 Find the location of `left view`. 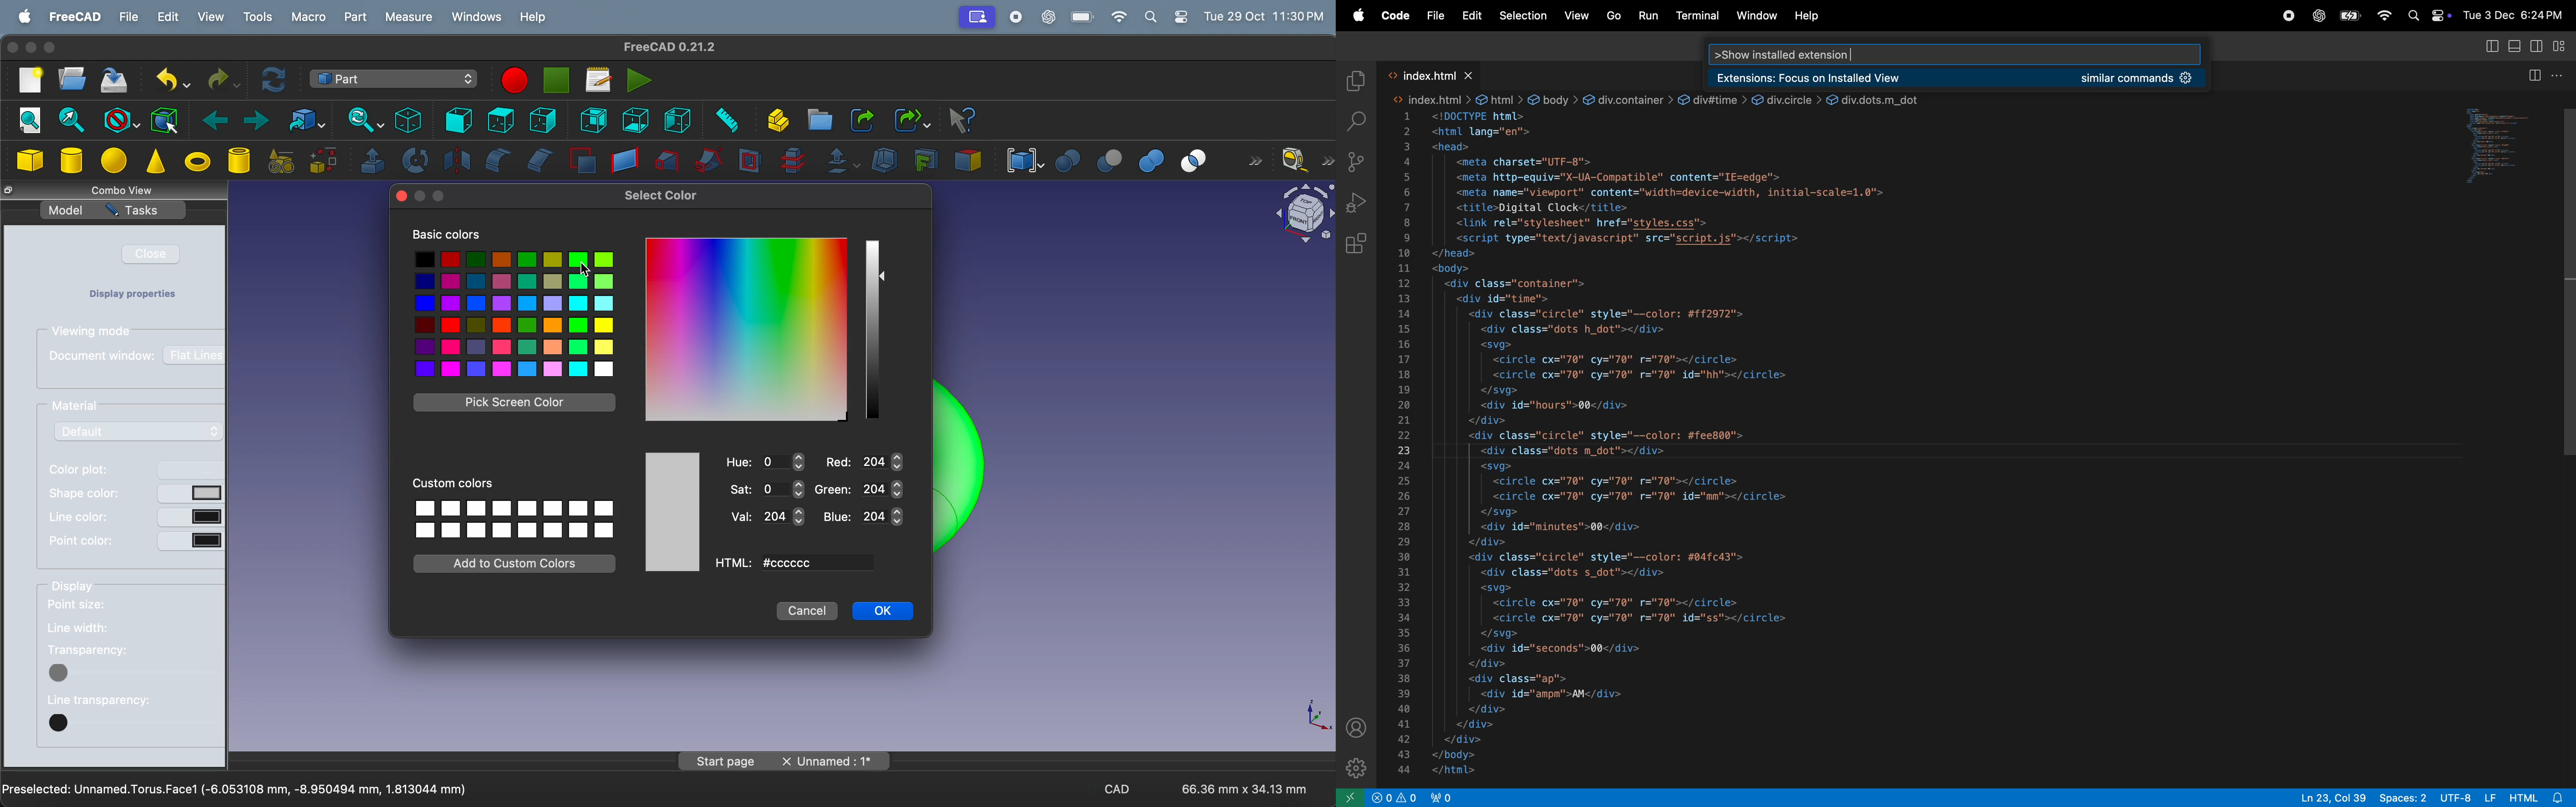

left view is located at coordinates (677, 121).